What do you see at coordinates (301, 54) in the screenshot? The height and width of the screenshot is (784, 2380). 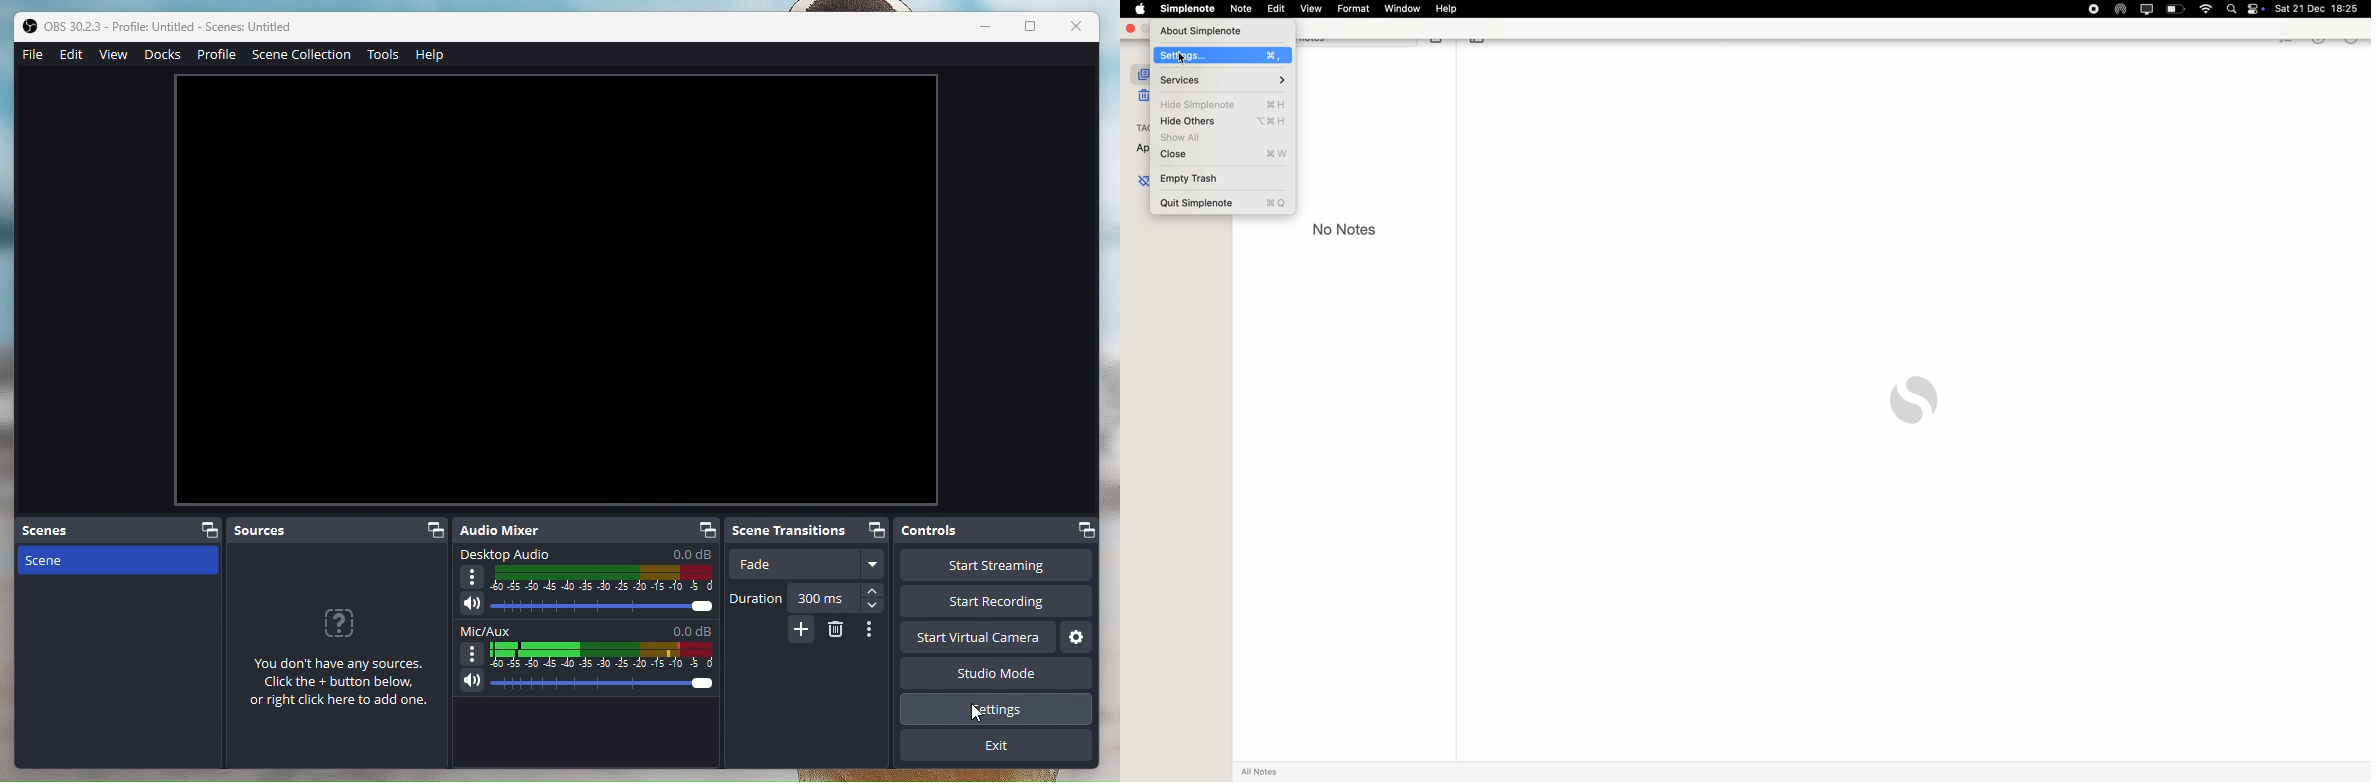 I see `SceneCollection` at bounding box center [301, 54].